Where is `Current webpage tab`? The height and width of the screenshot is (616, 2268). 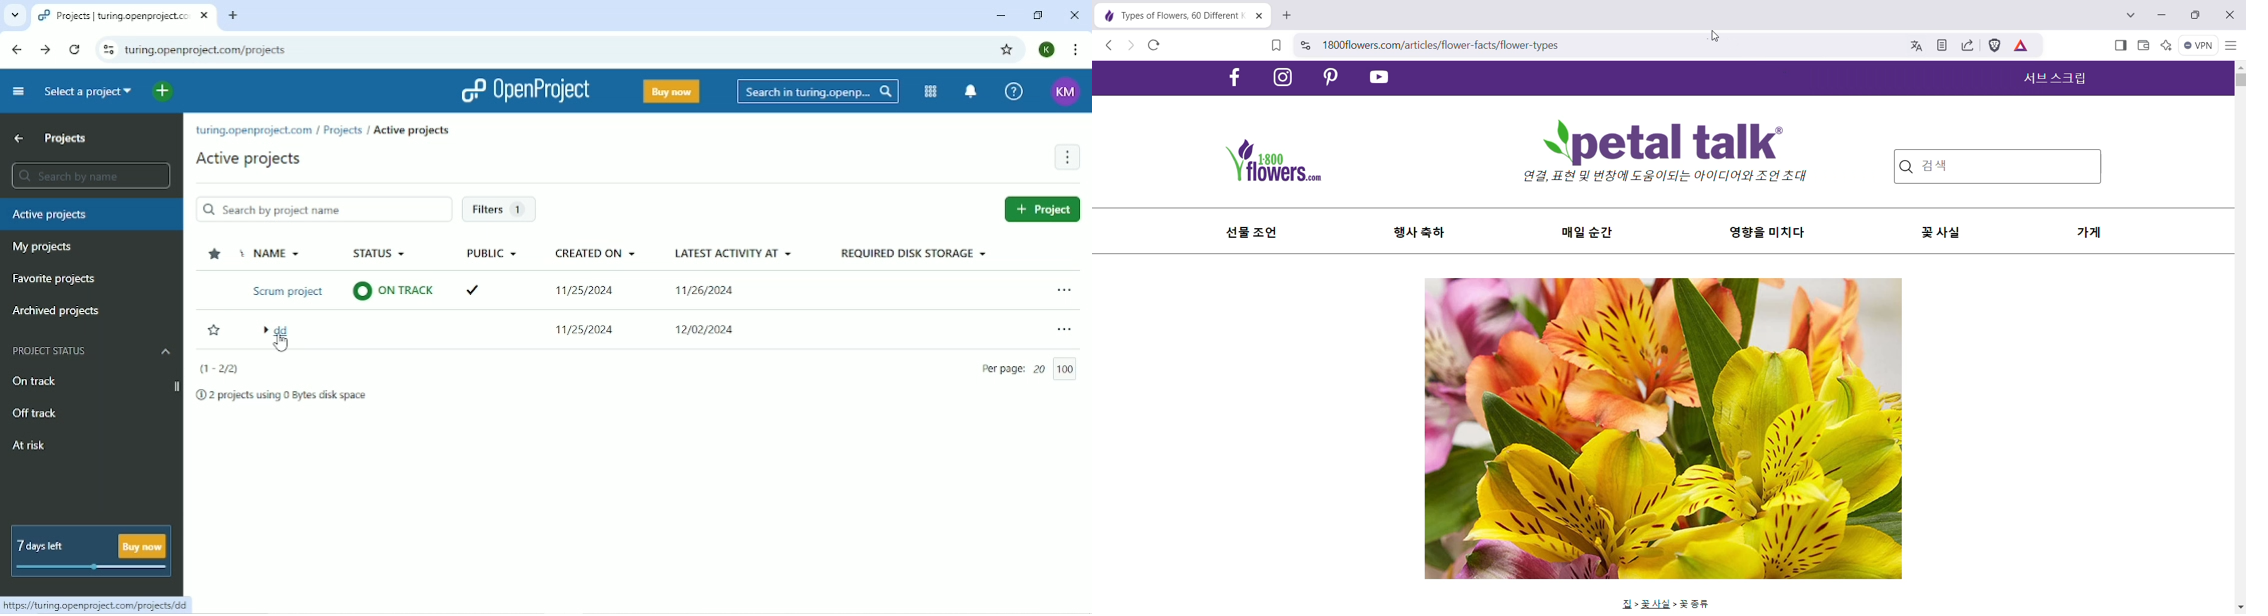 Current webpage tab is located at coordinates (1168, 16).